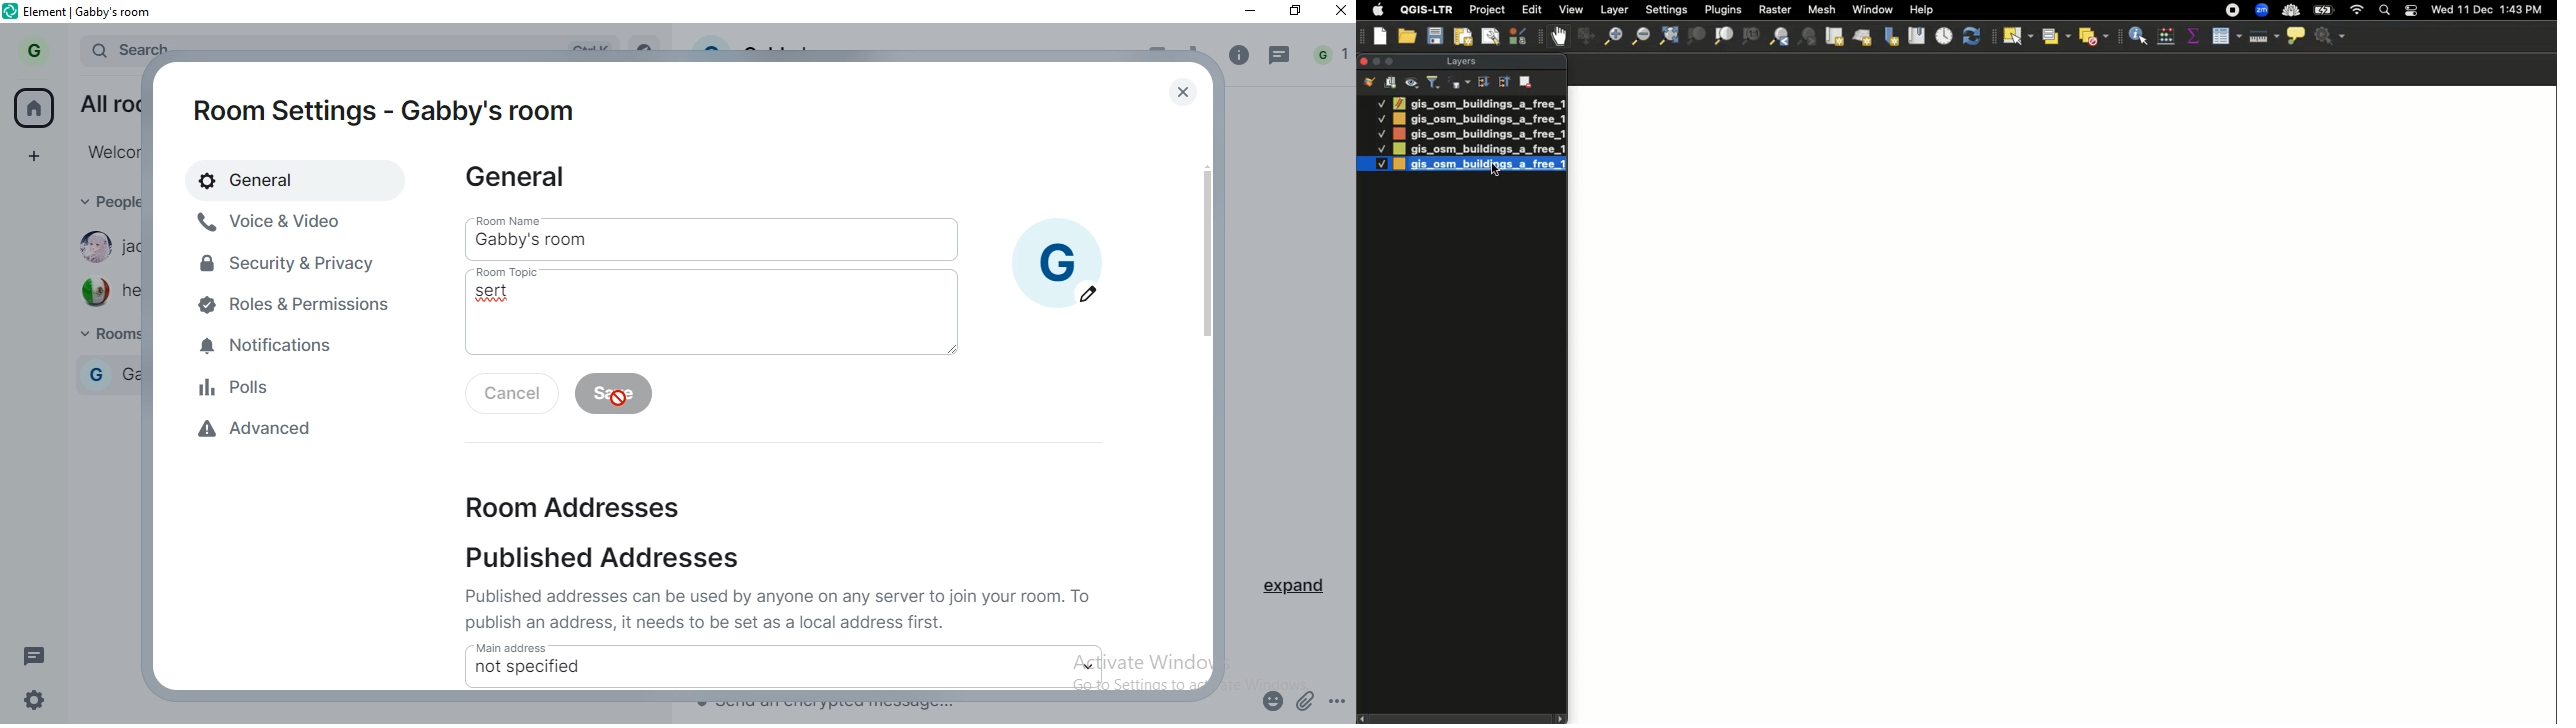 The width and height of the screenshot is (2576, 728). What do you see at coordinates (40, 156) in the screenshot?
I see `add space` at bounding box center [40, 156].